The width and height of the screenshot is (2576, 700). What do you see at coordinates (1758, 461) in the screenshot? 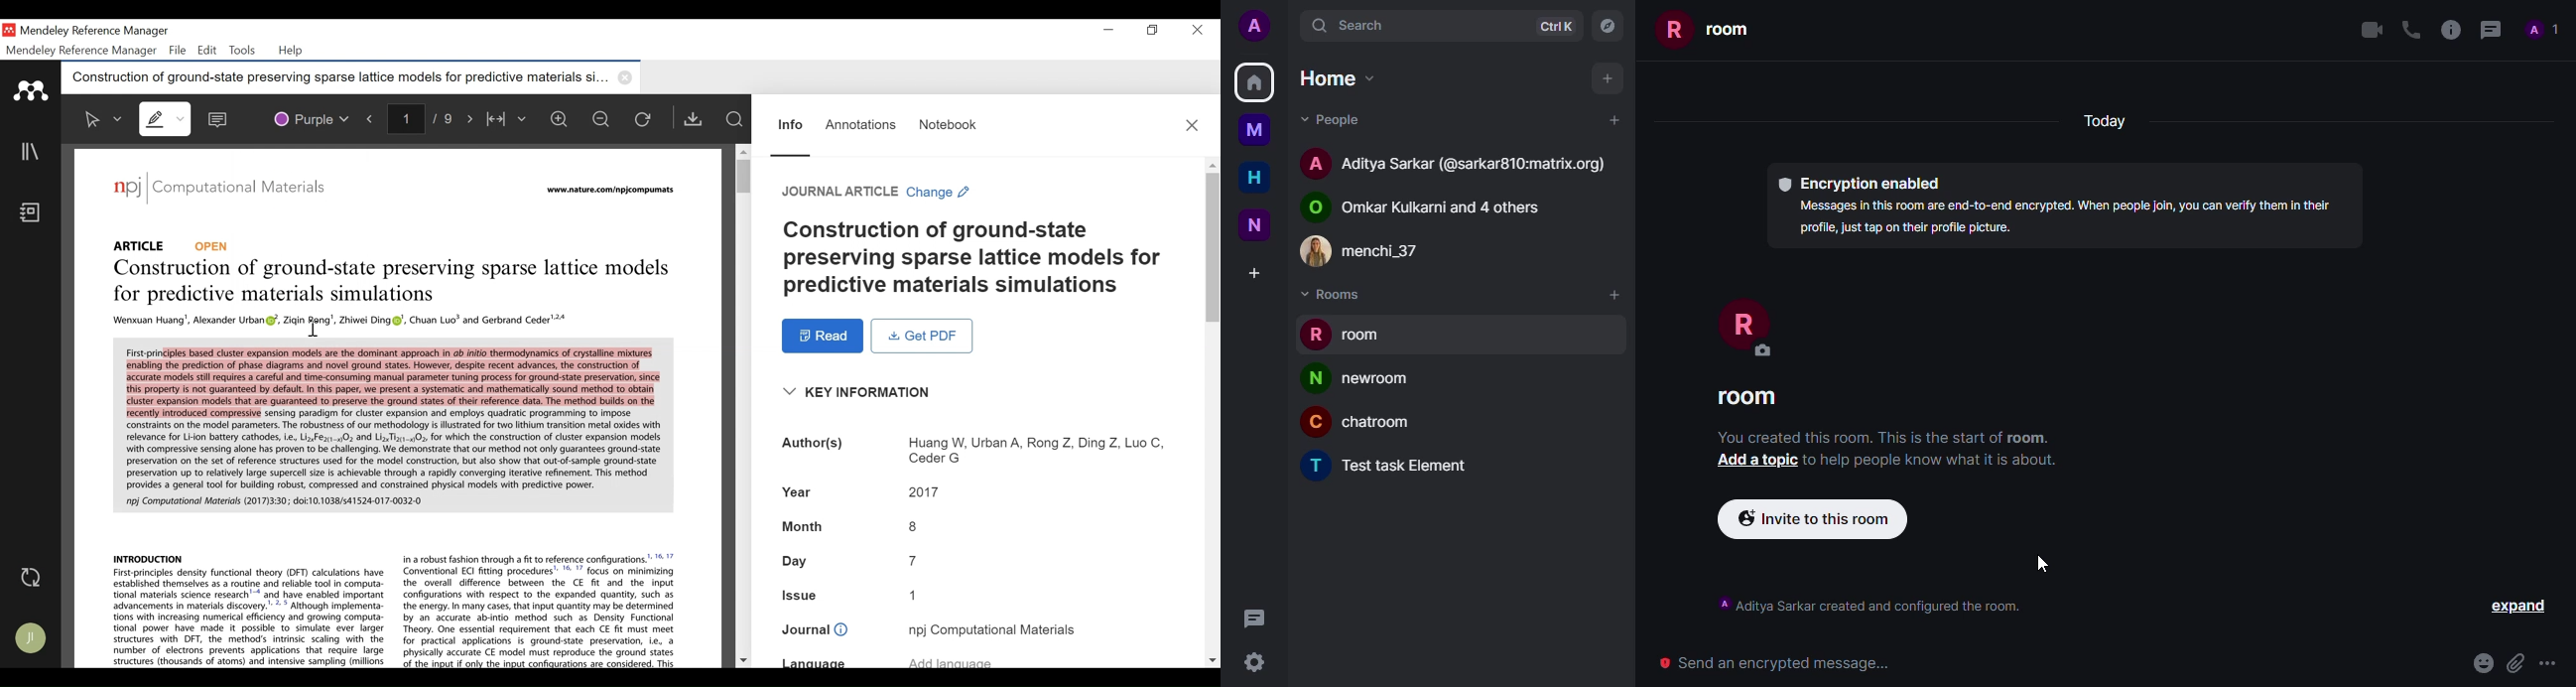
I see `add a topic button` at bounding box center [1758, 461].